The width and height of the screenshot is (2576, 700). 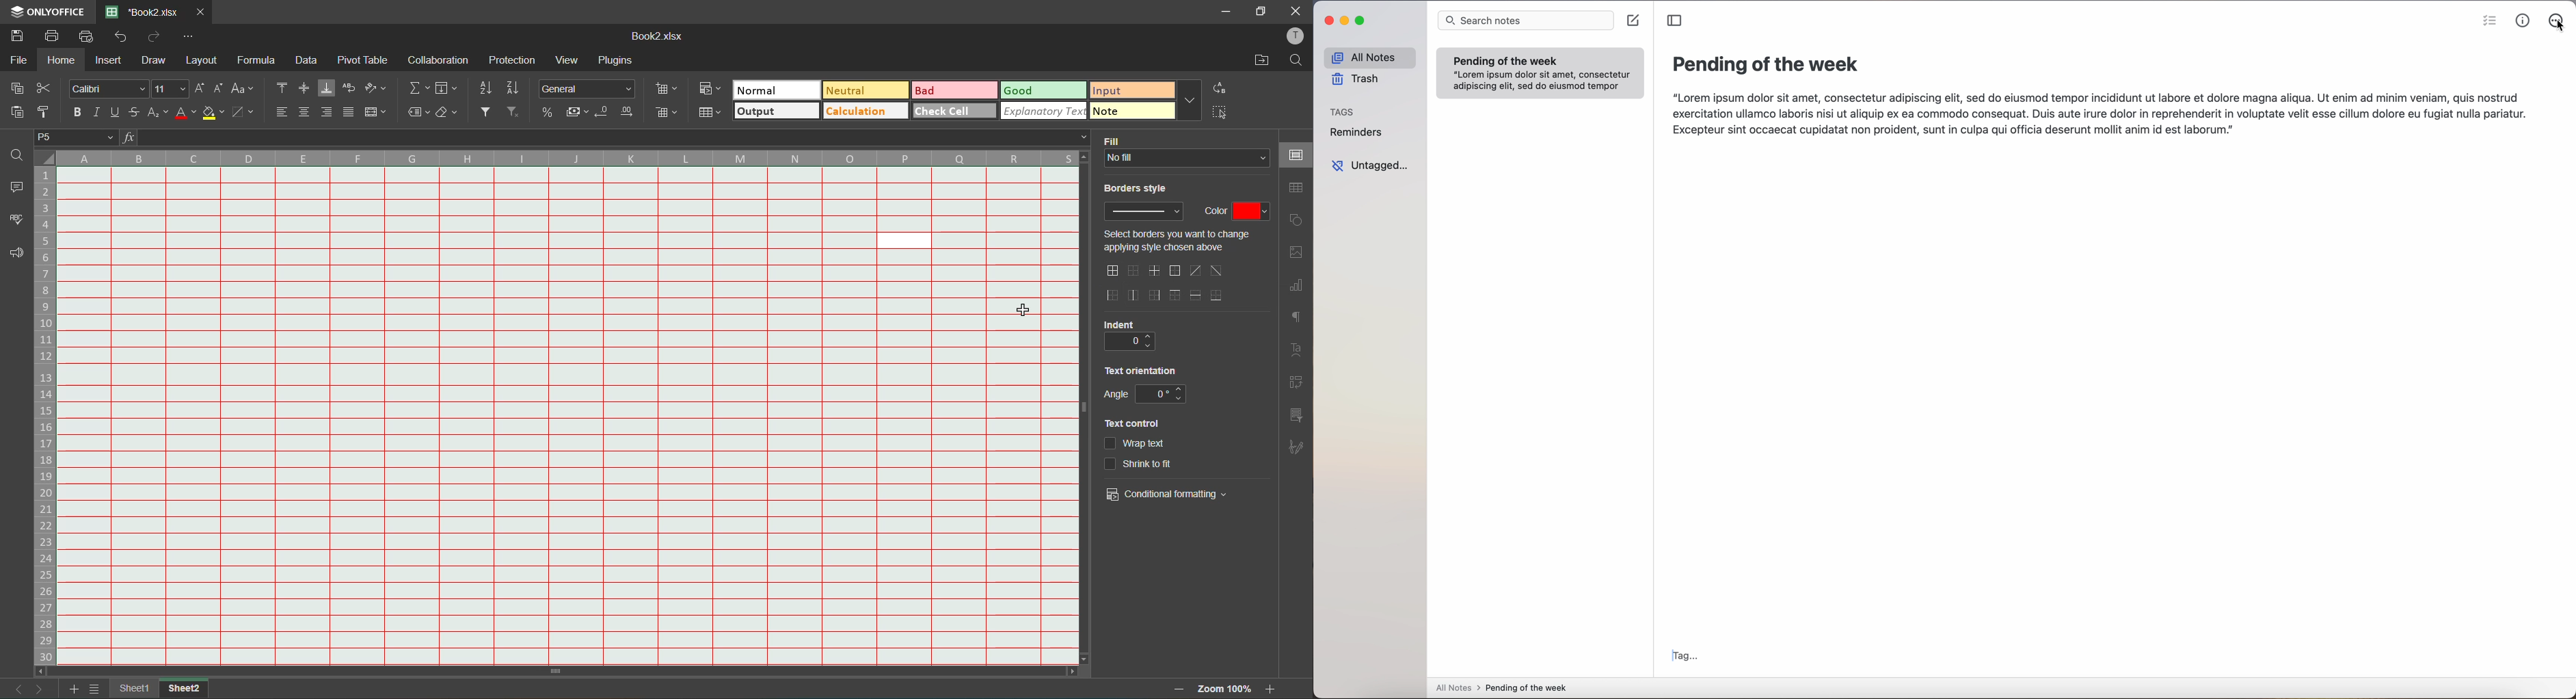 What do you see at coordinates (1158, 295) in the screenshot?
I see `outer right border only` at bounding box center [1158, 295].